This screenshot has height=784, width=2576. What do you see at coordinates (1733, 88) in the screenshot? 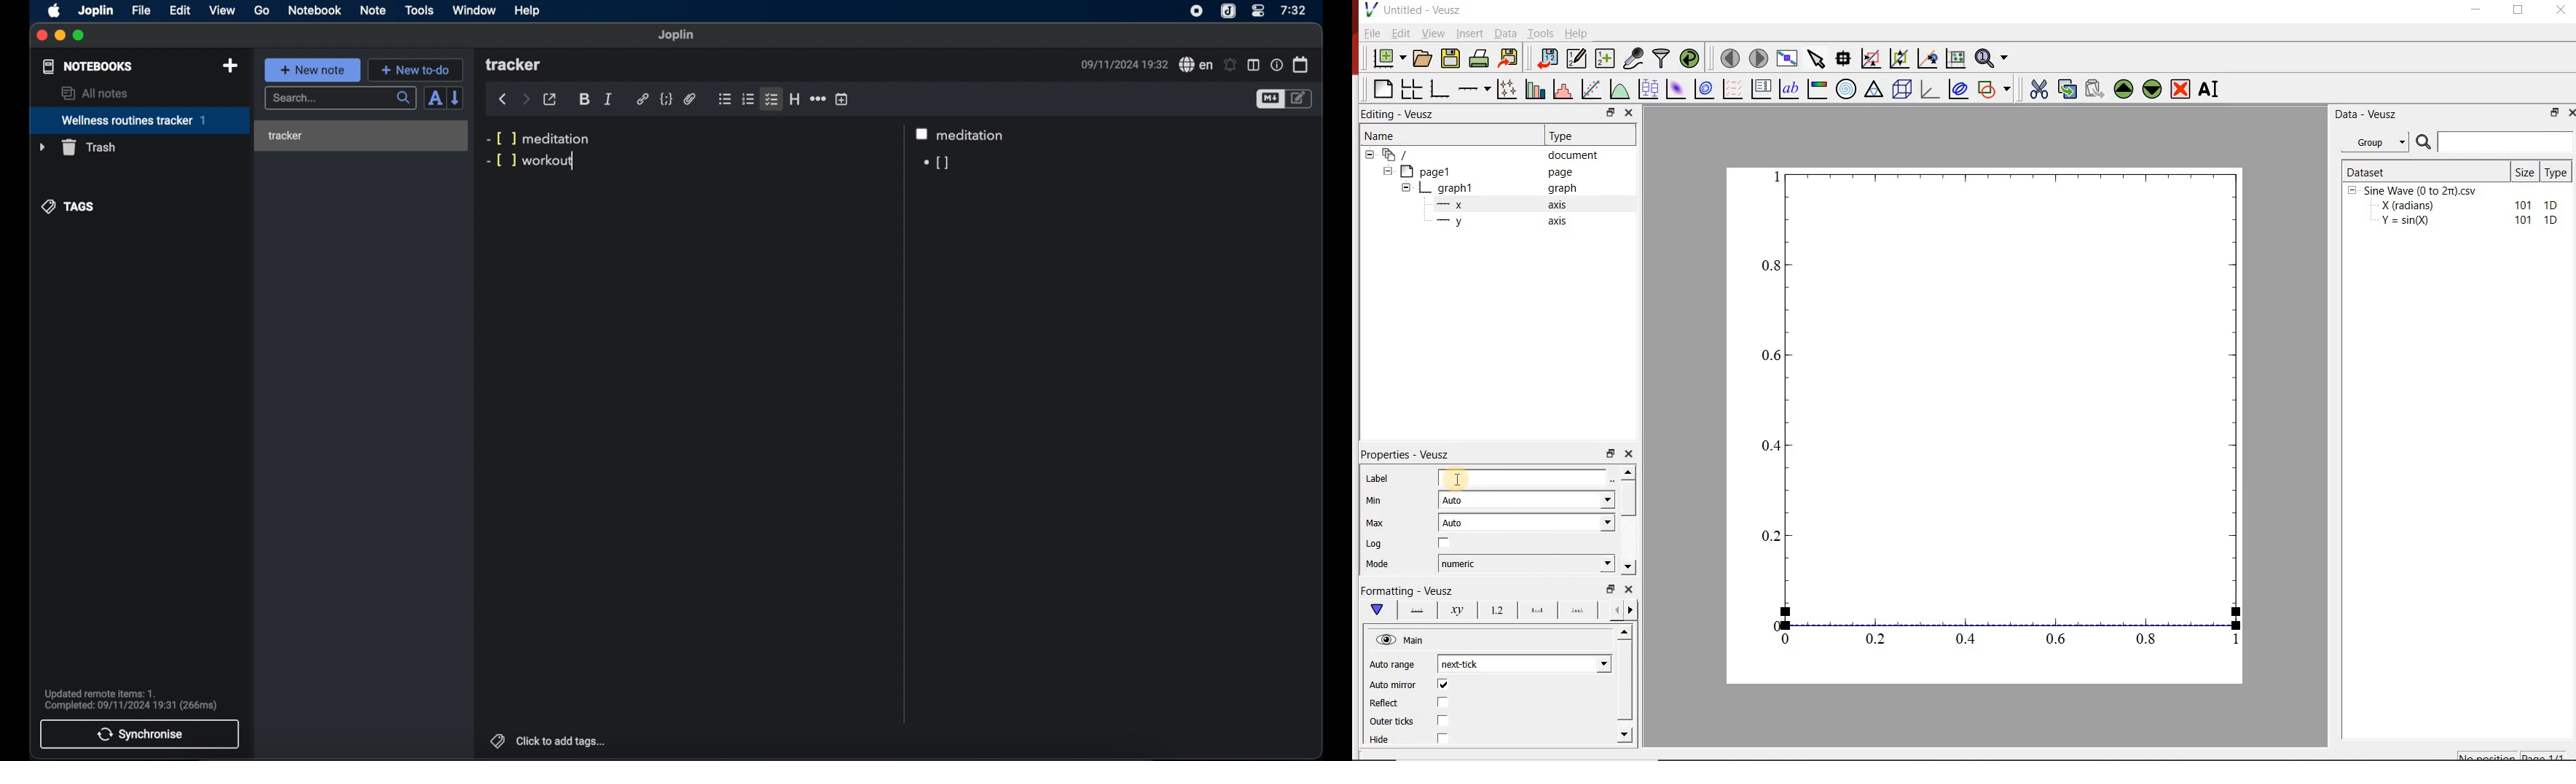
I see `plot a vector field` at bounding box center [1733, 88].